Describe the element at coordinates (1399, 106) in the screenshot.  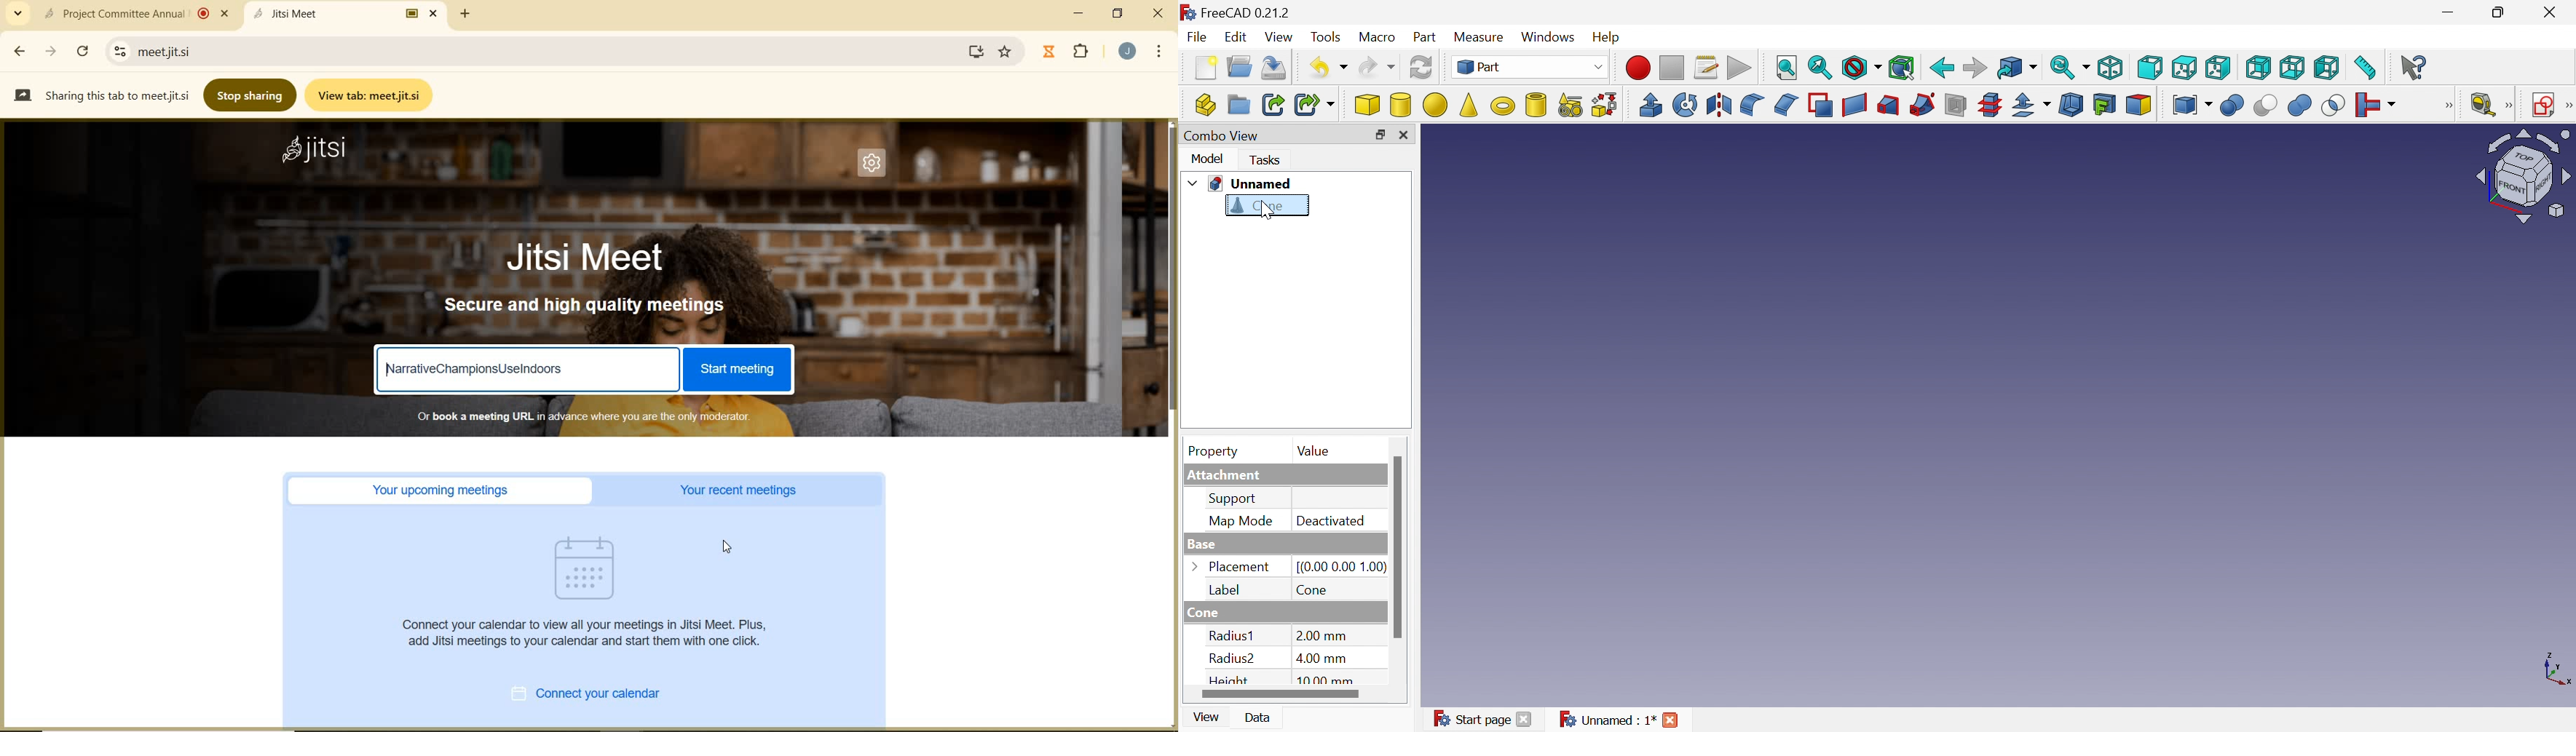
I see `Cylinder` at that location.